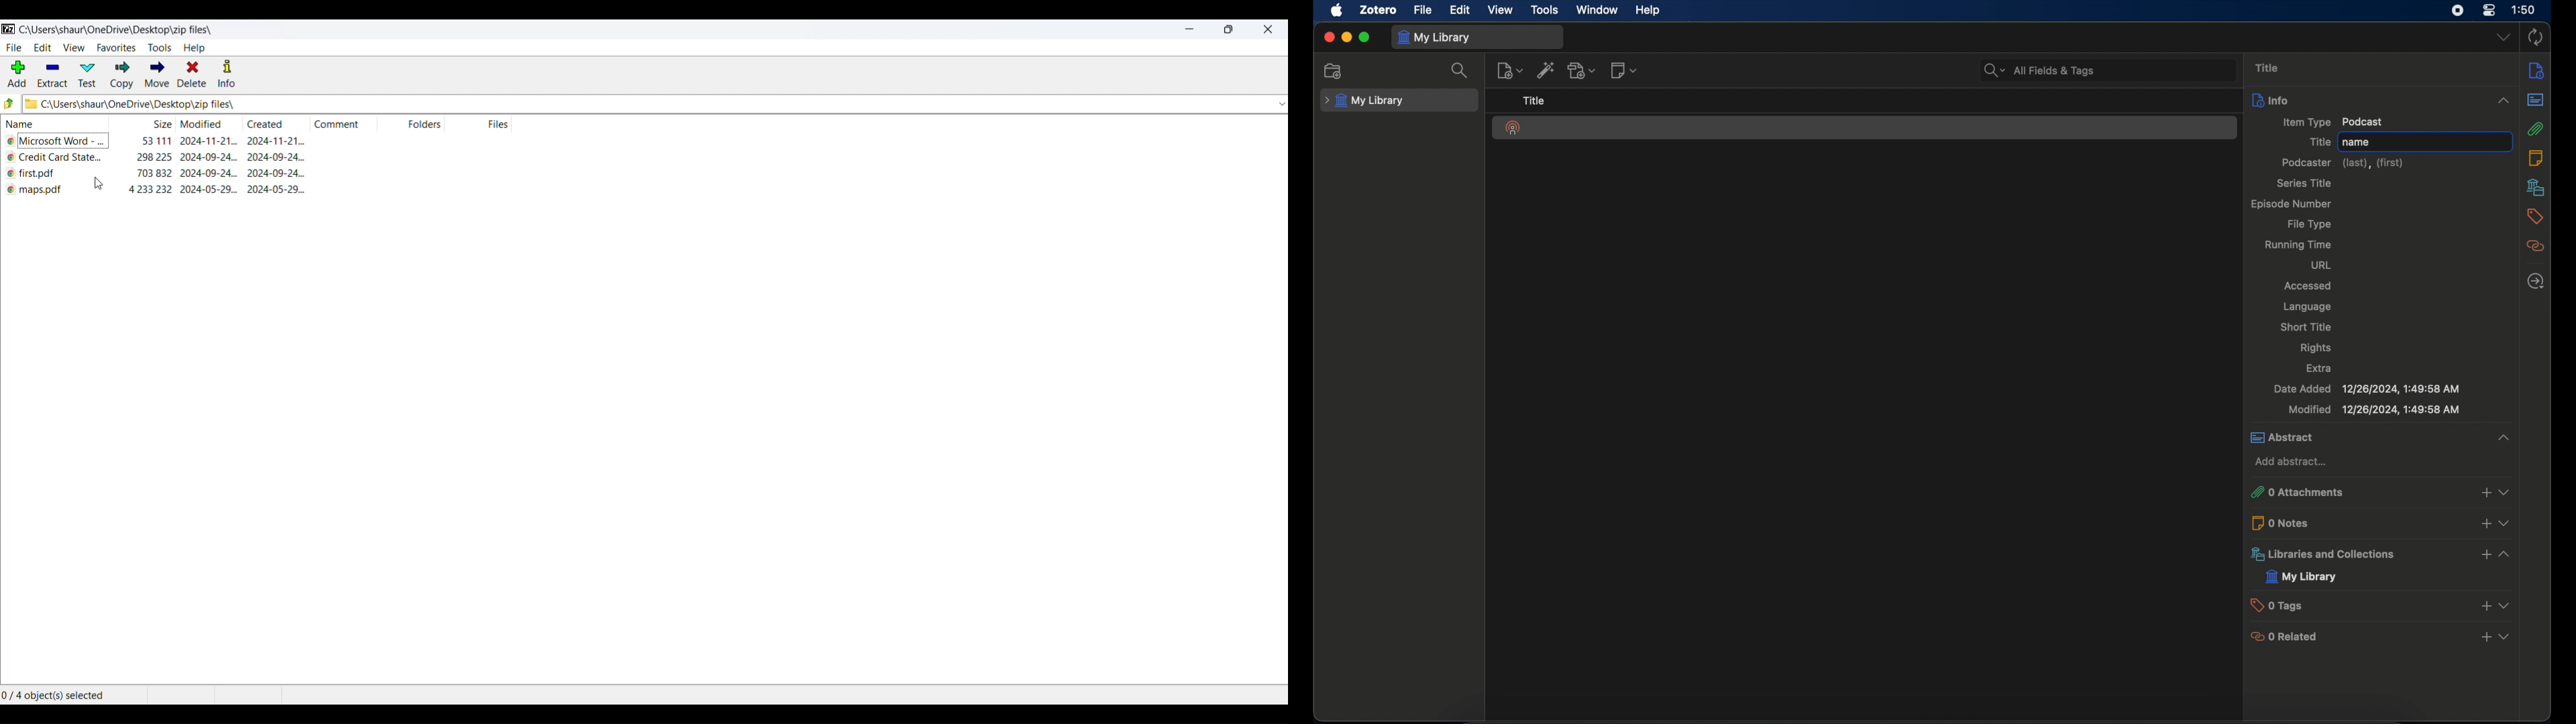 The image size is (2576, 728). What do you see at coordinates (277, 176) in the screenshot?
I see `file creation date` at bounding box center [277, 176].